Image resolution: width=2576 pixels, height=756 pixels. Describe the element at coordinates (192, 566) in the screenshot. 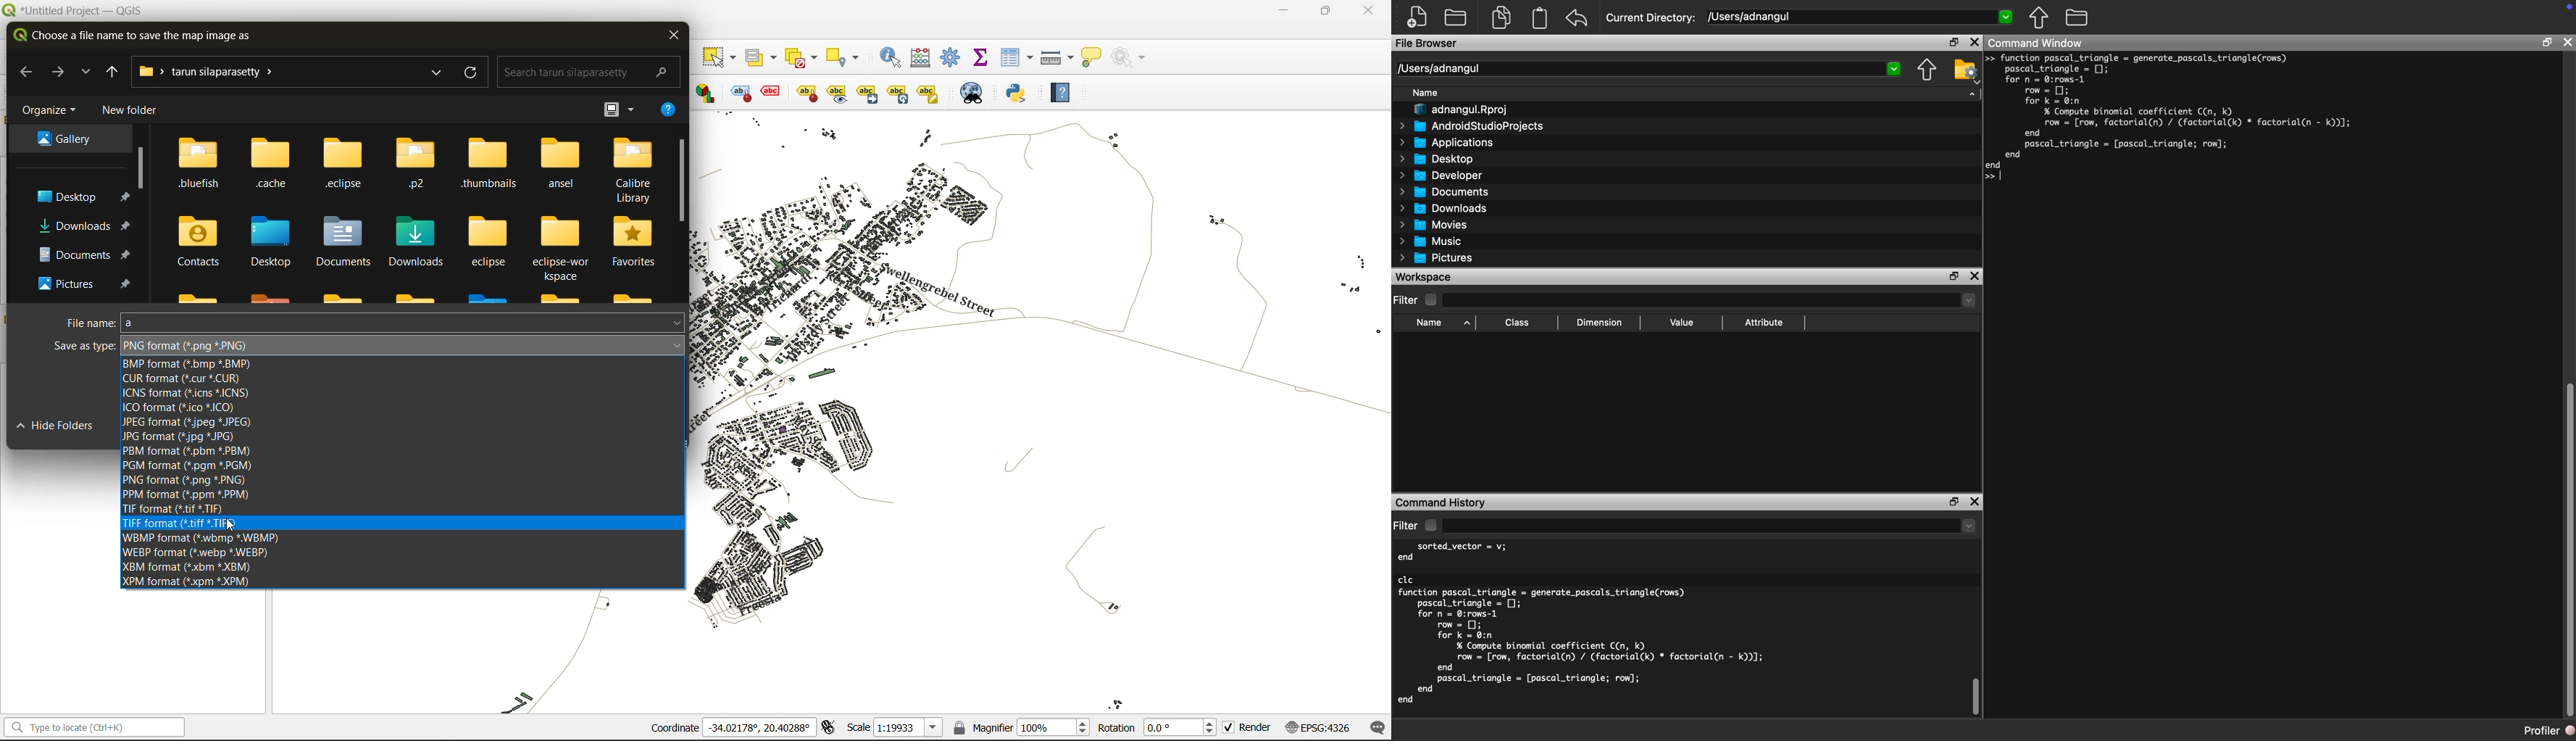

I see `xbm` at that location.